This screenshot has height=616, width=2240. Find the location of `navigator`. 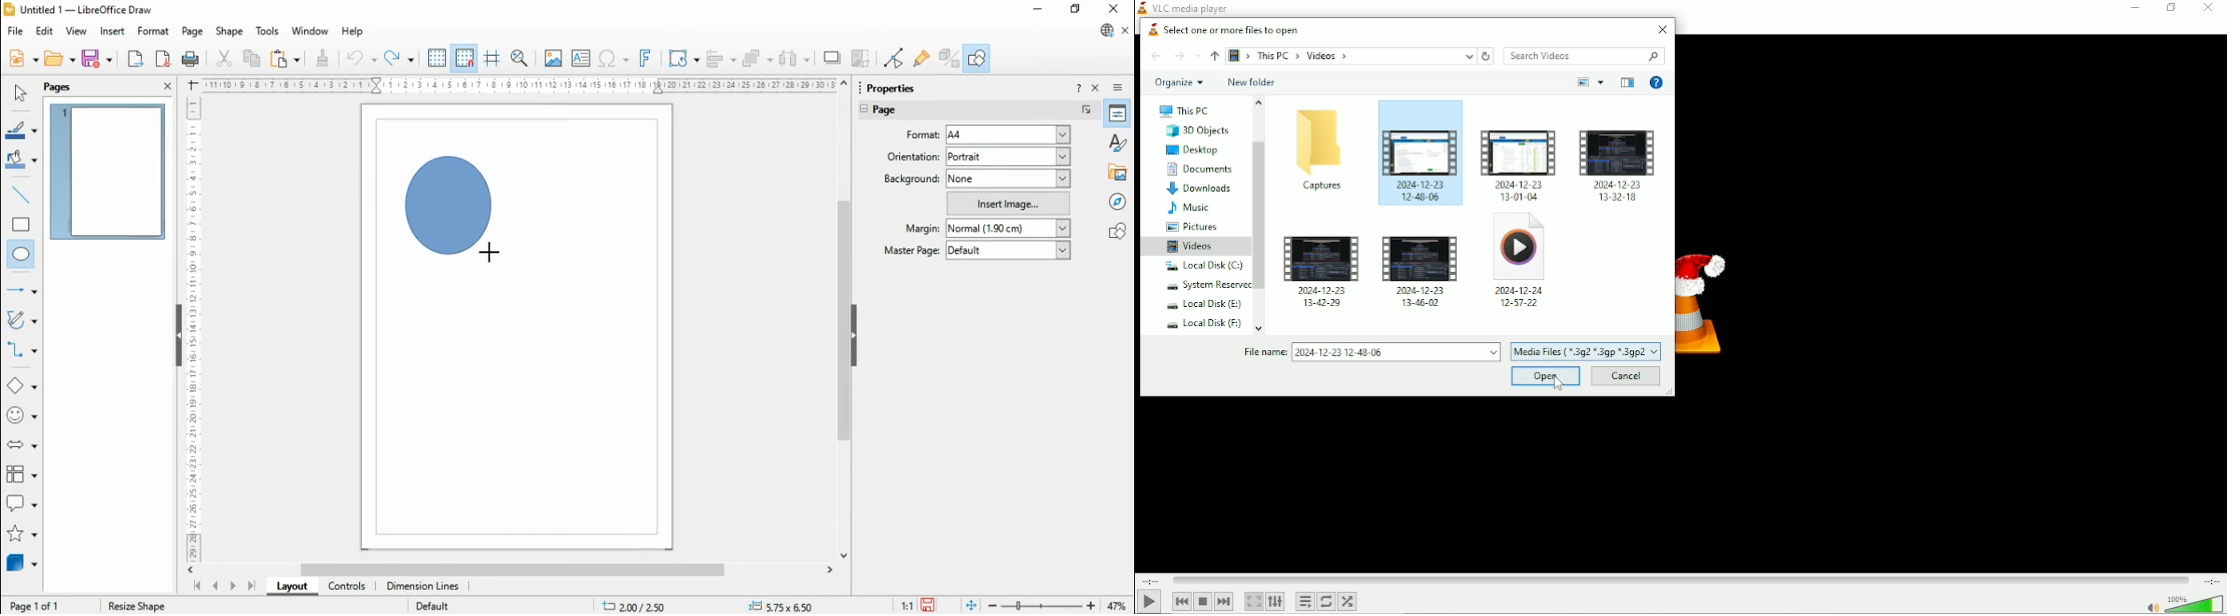

navigator is located at coordinates (1120, 201).